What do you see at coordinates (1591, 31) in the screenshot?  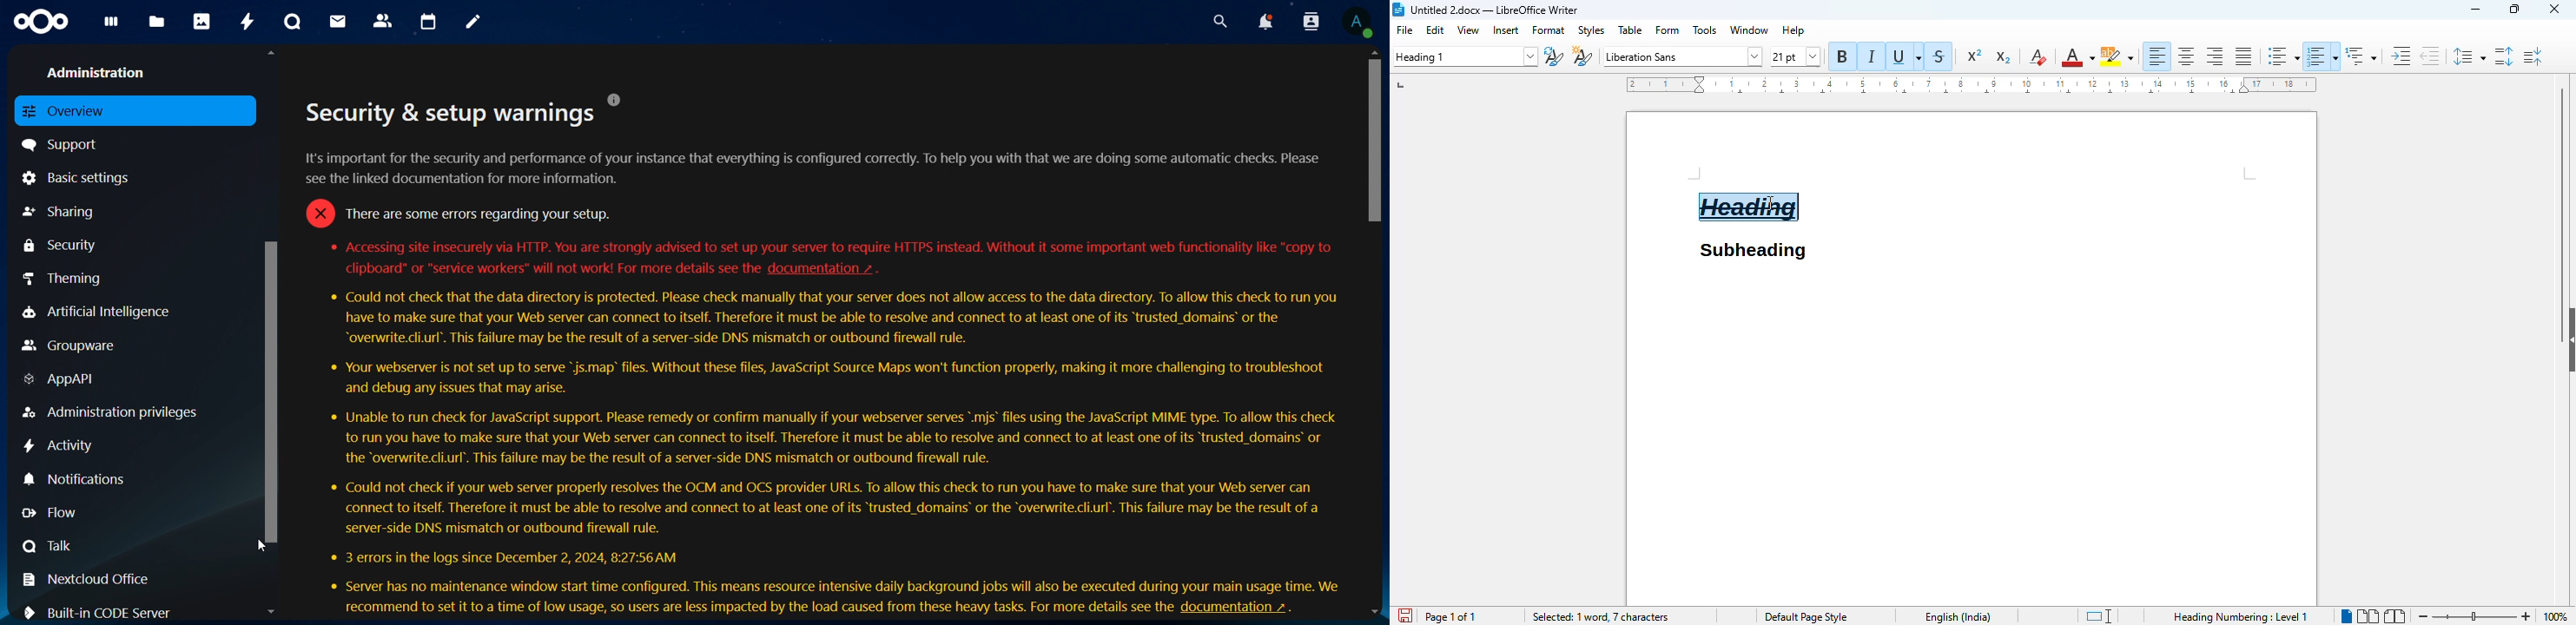 I see `styles` at bounding box center [1591, 31].